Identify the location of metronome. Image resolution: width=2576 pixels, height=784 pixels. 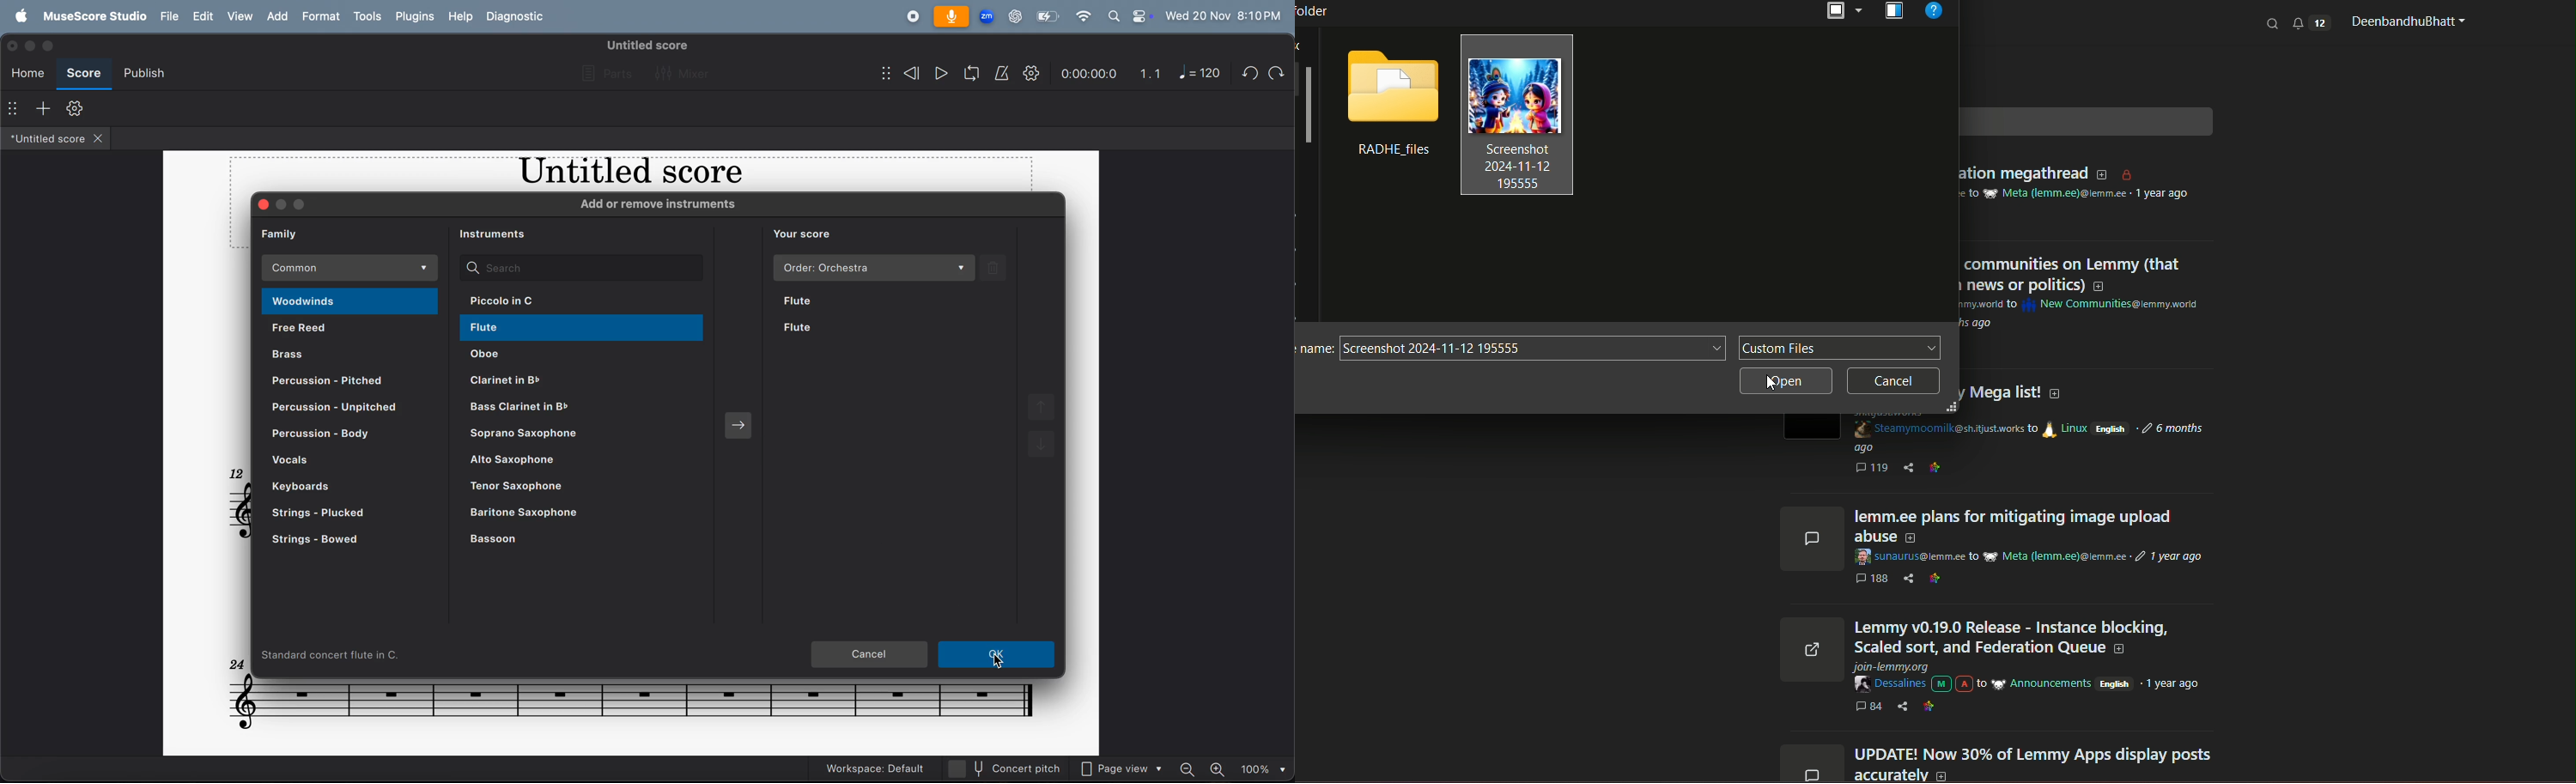
(1002, 74).